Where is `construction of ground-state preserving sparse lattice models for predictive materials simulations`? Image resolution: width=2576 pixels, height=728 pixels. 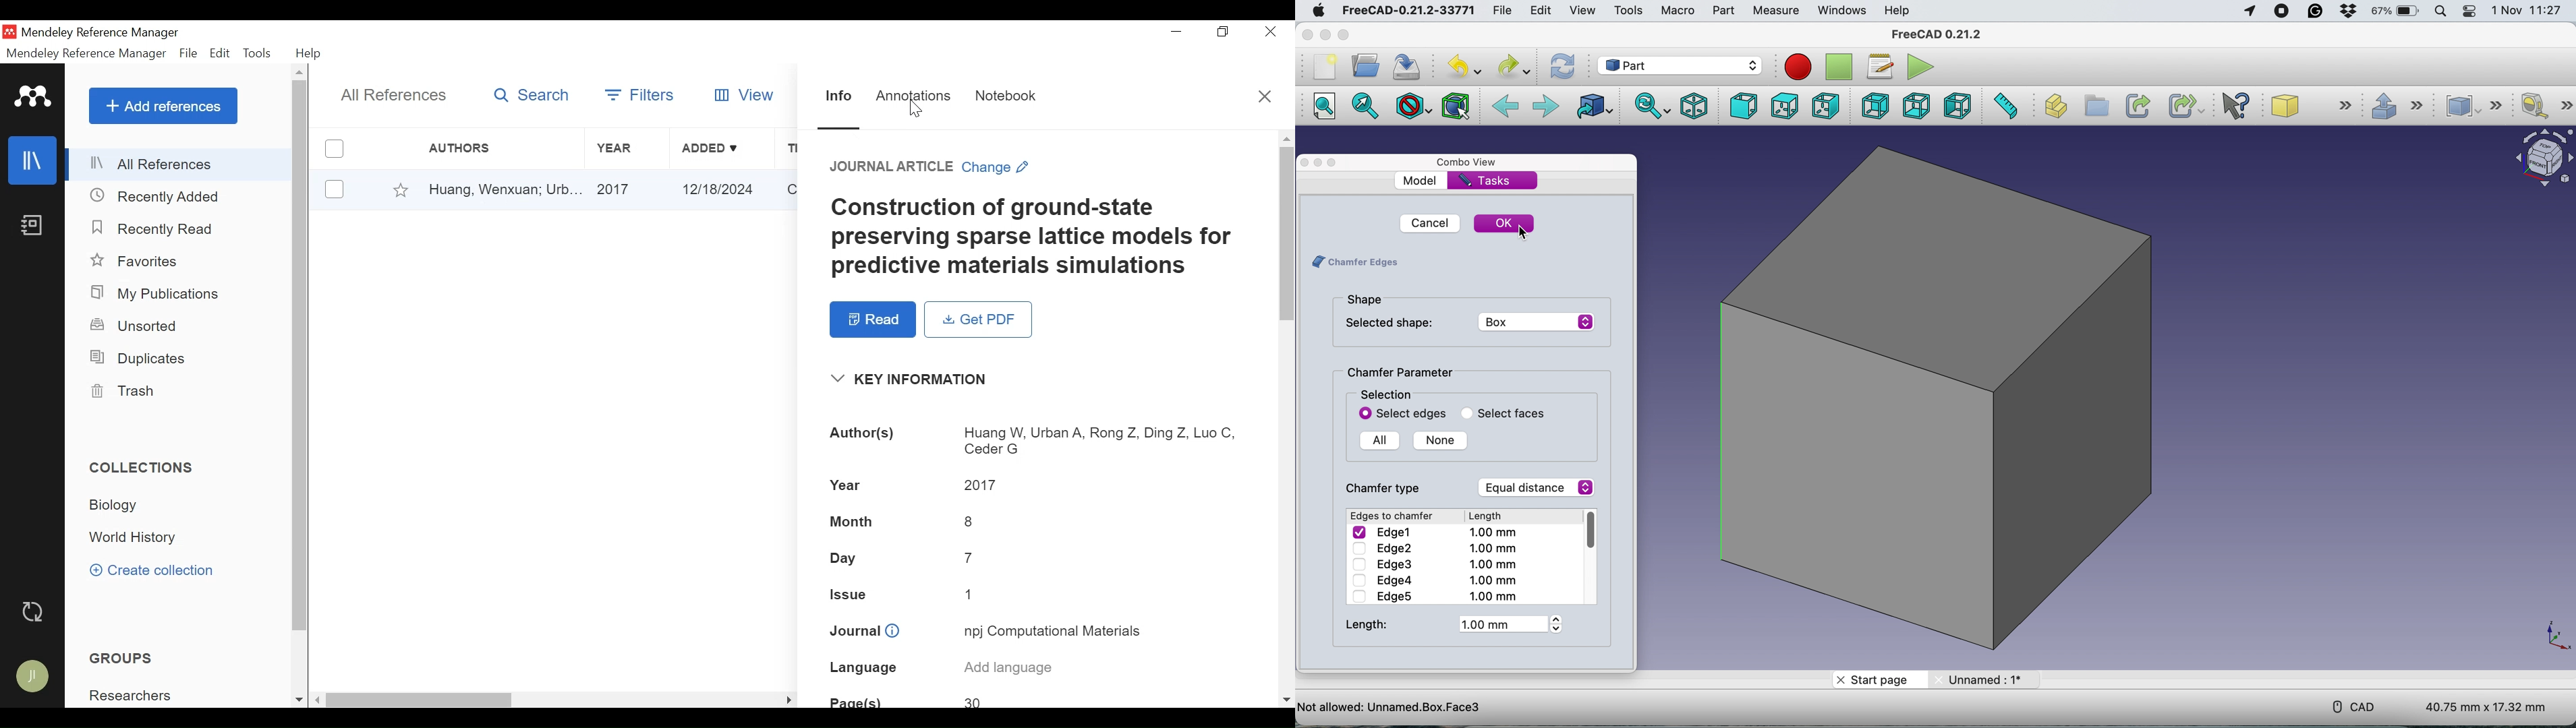 construction of ground-state preserving sparse lattice models for predictive materials simulations is located at coordinates (1035, 238).